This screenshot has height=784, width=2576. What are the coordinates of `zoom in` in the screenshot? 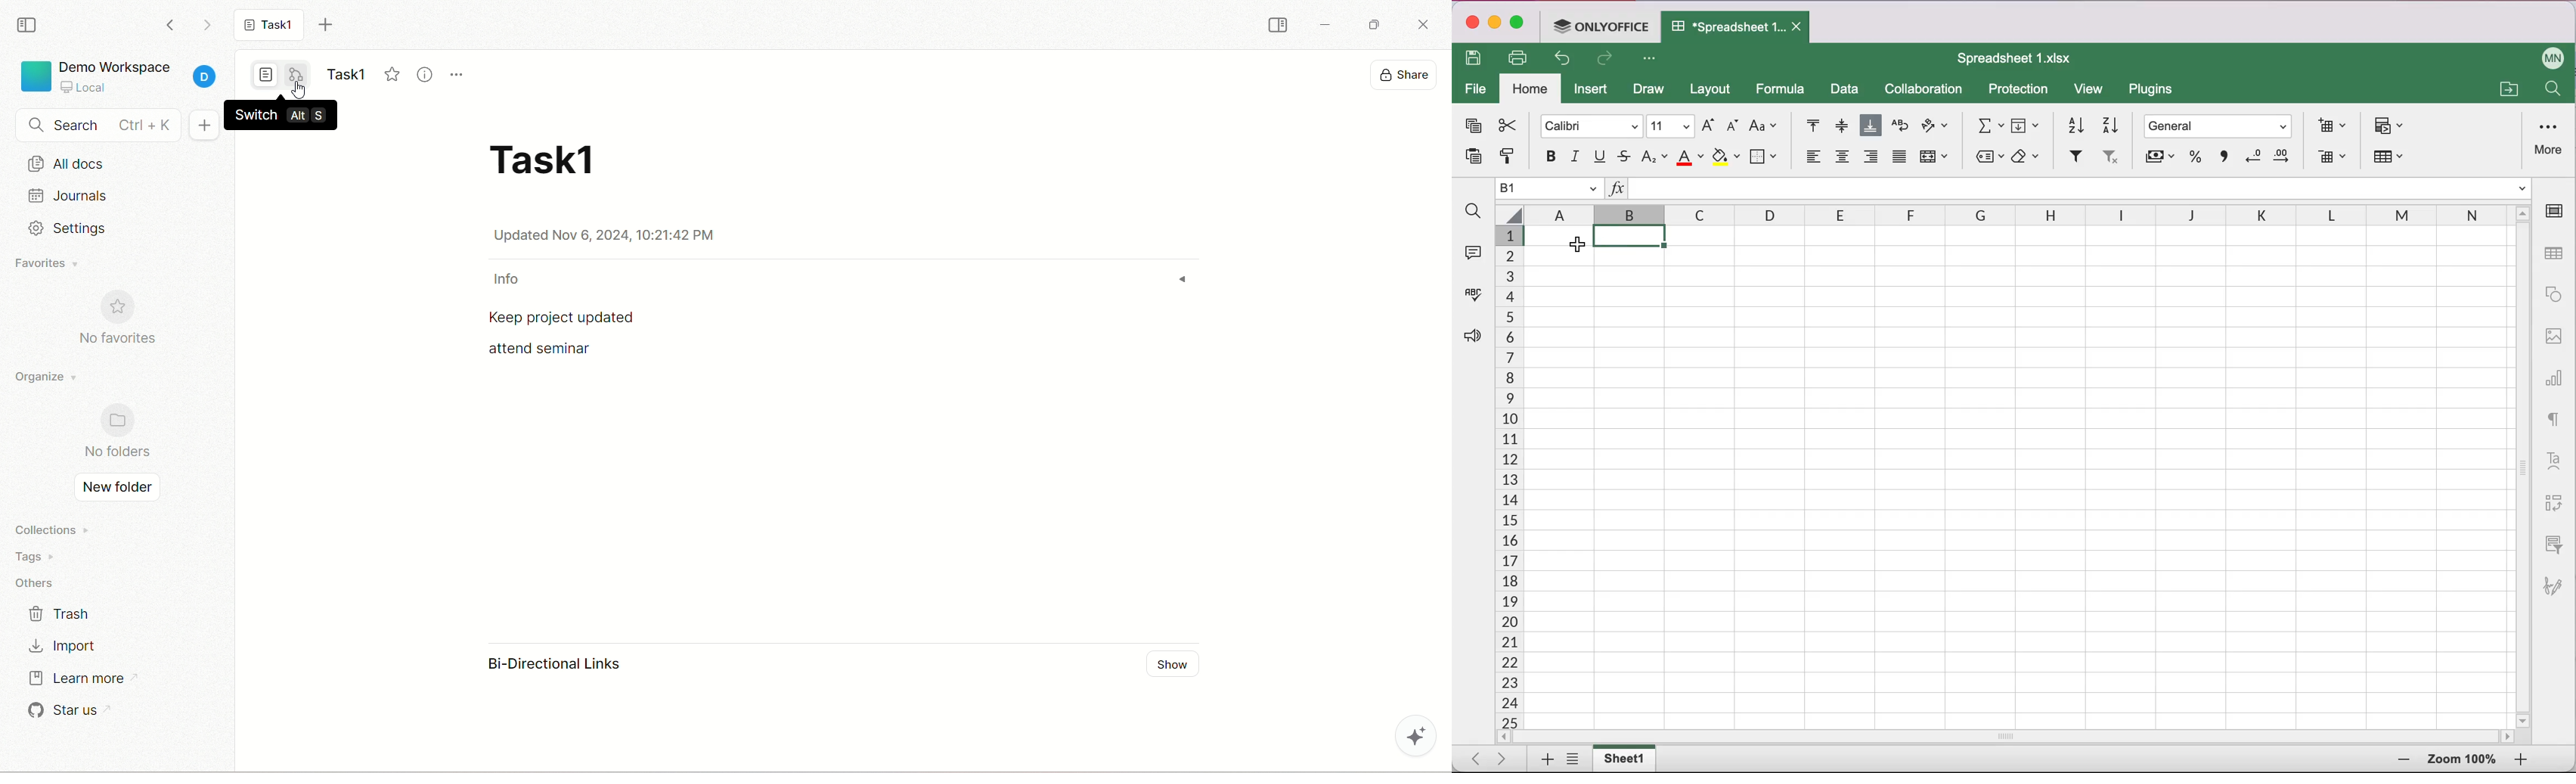 It's located at (2401, 760).